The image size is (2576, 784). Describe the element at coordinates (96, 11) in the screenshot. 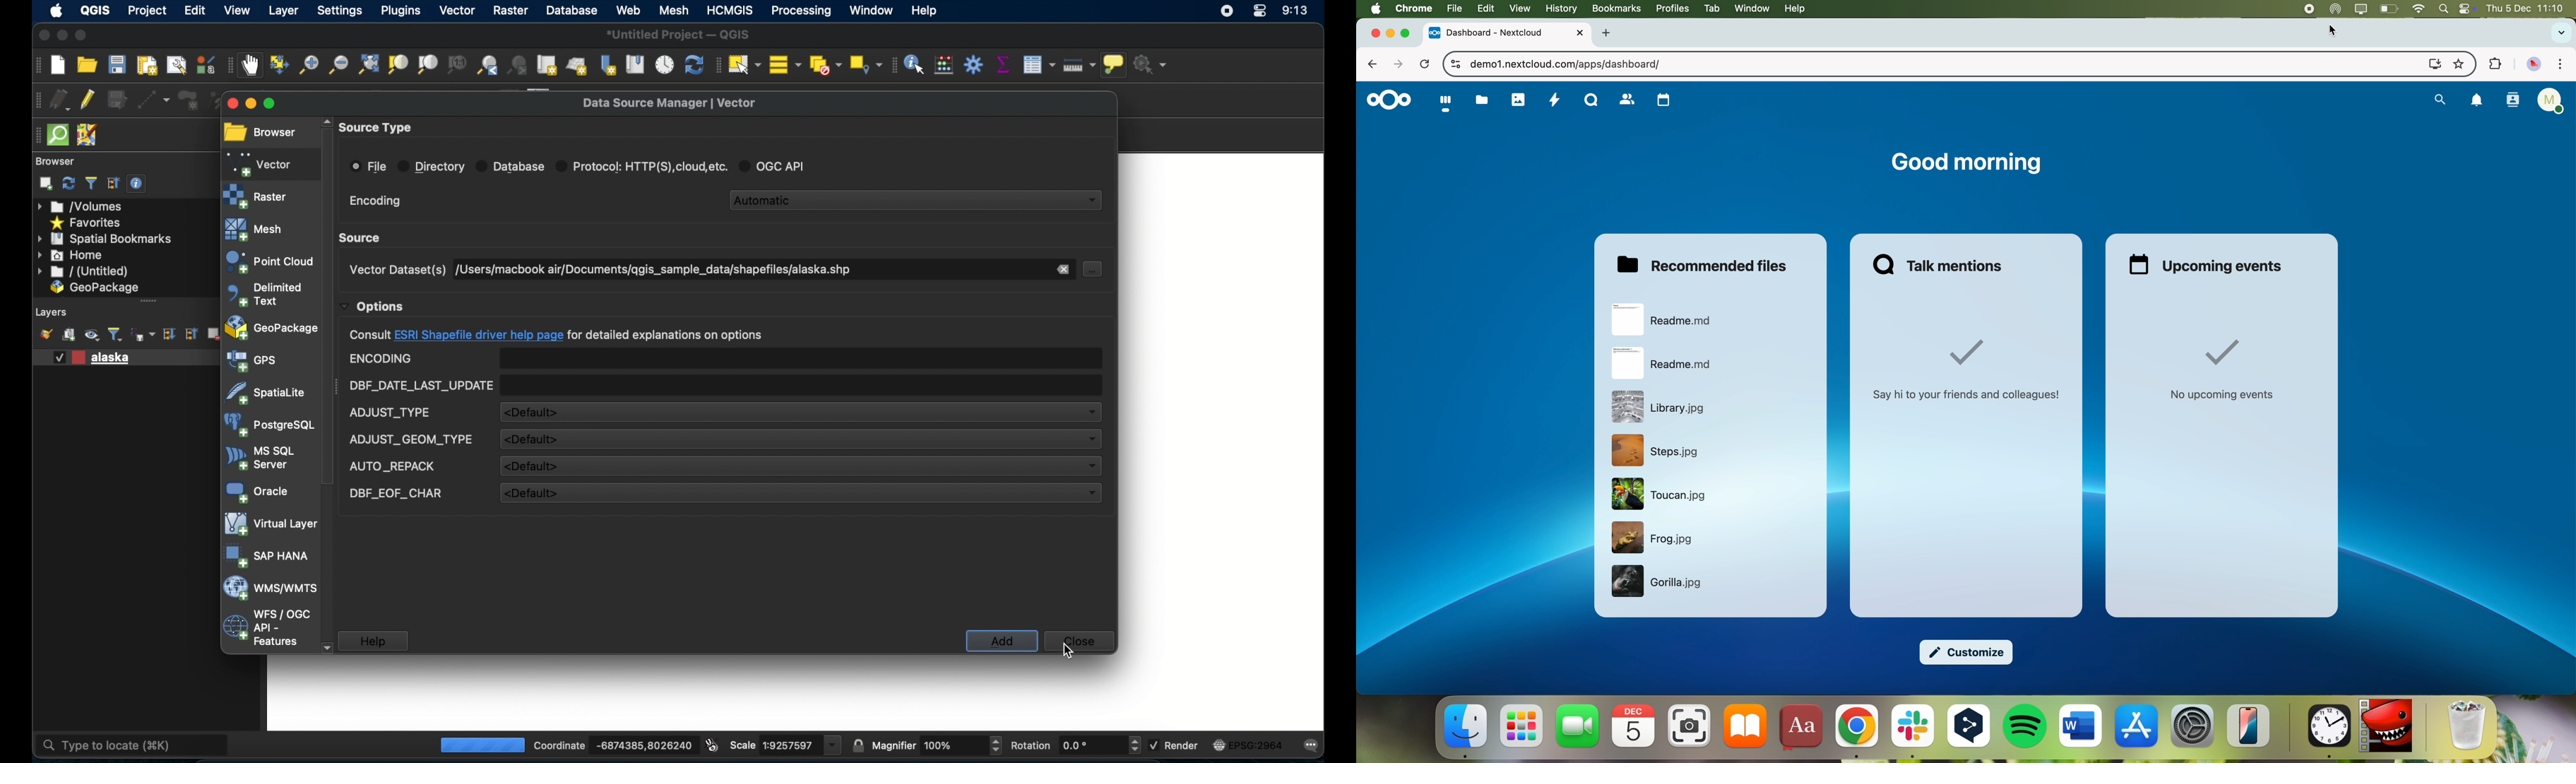

I see `QGIS` at that location.